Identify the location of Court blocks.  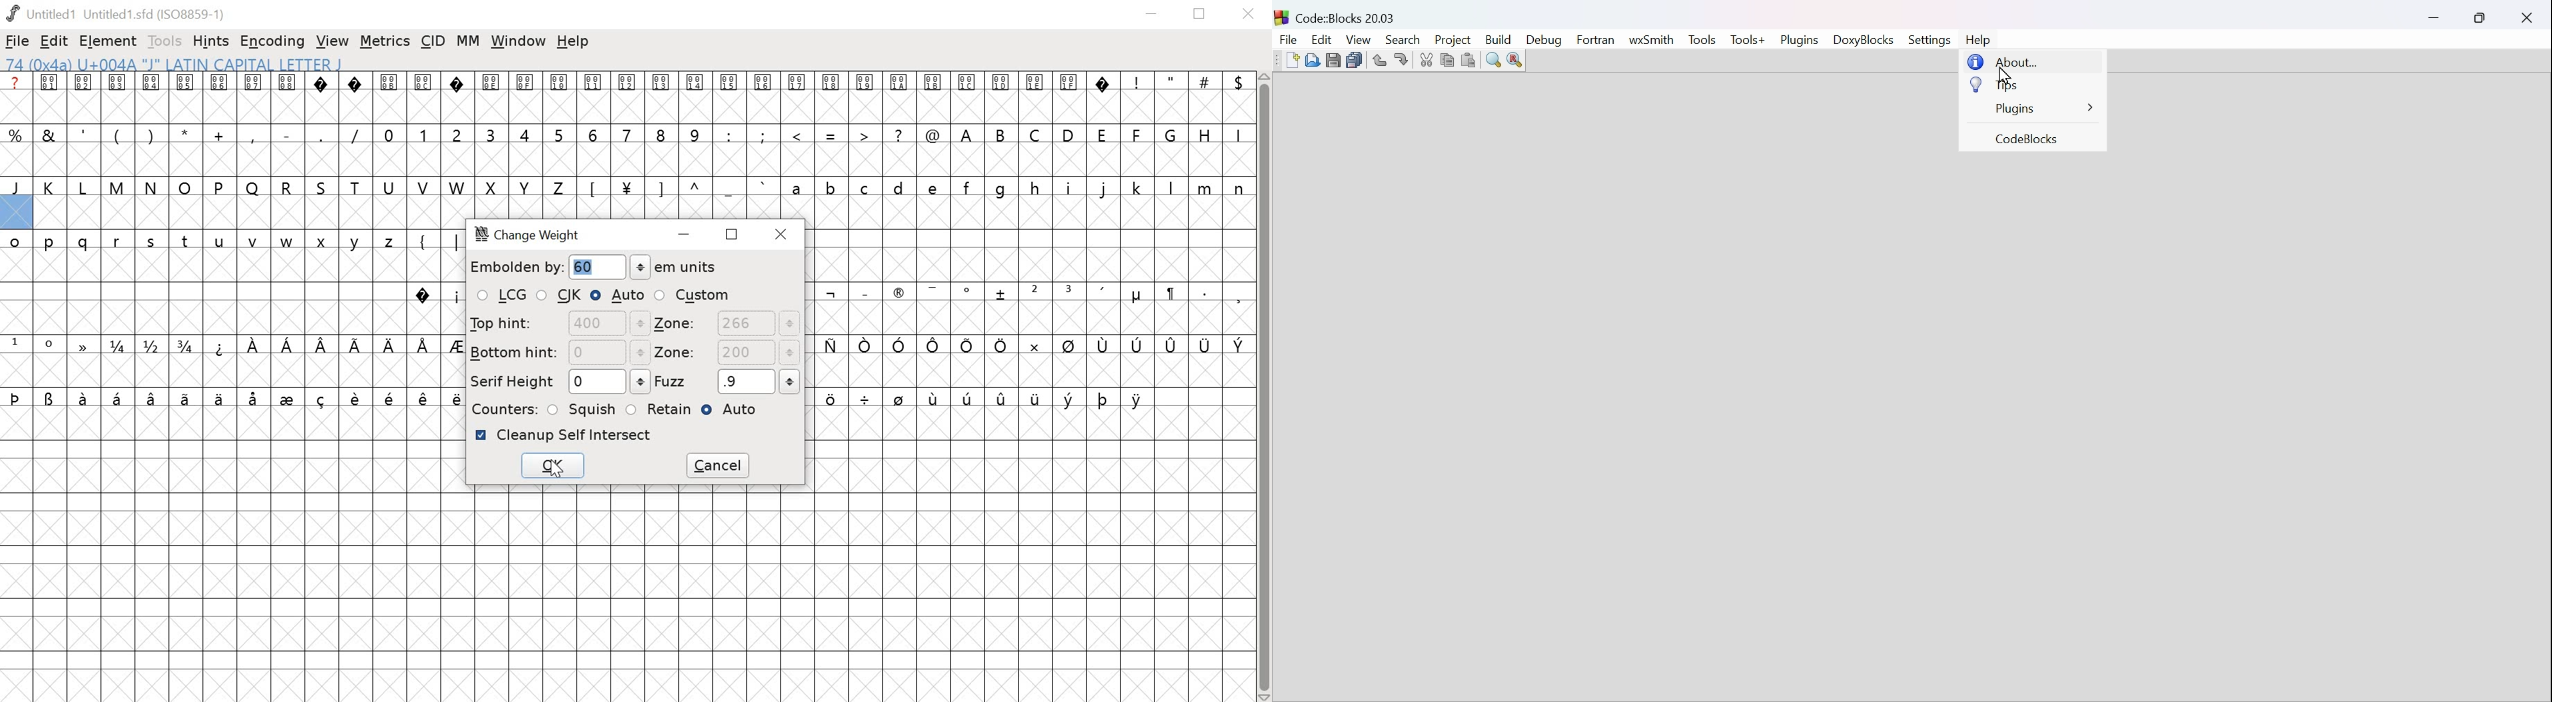
(2026, 140).